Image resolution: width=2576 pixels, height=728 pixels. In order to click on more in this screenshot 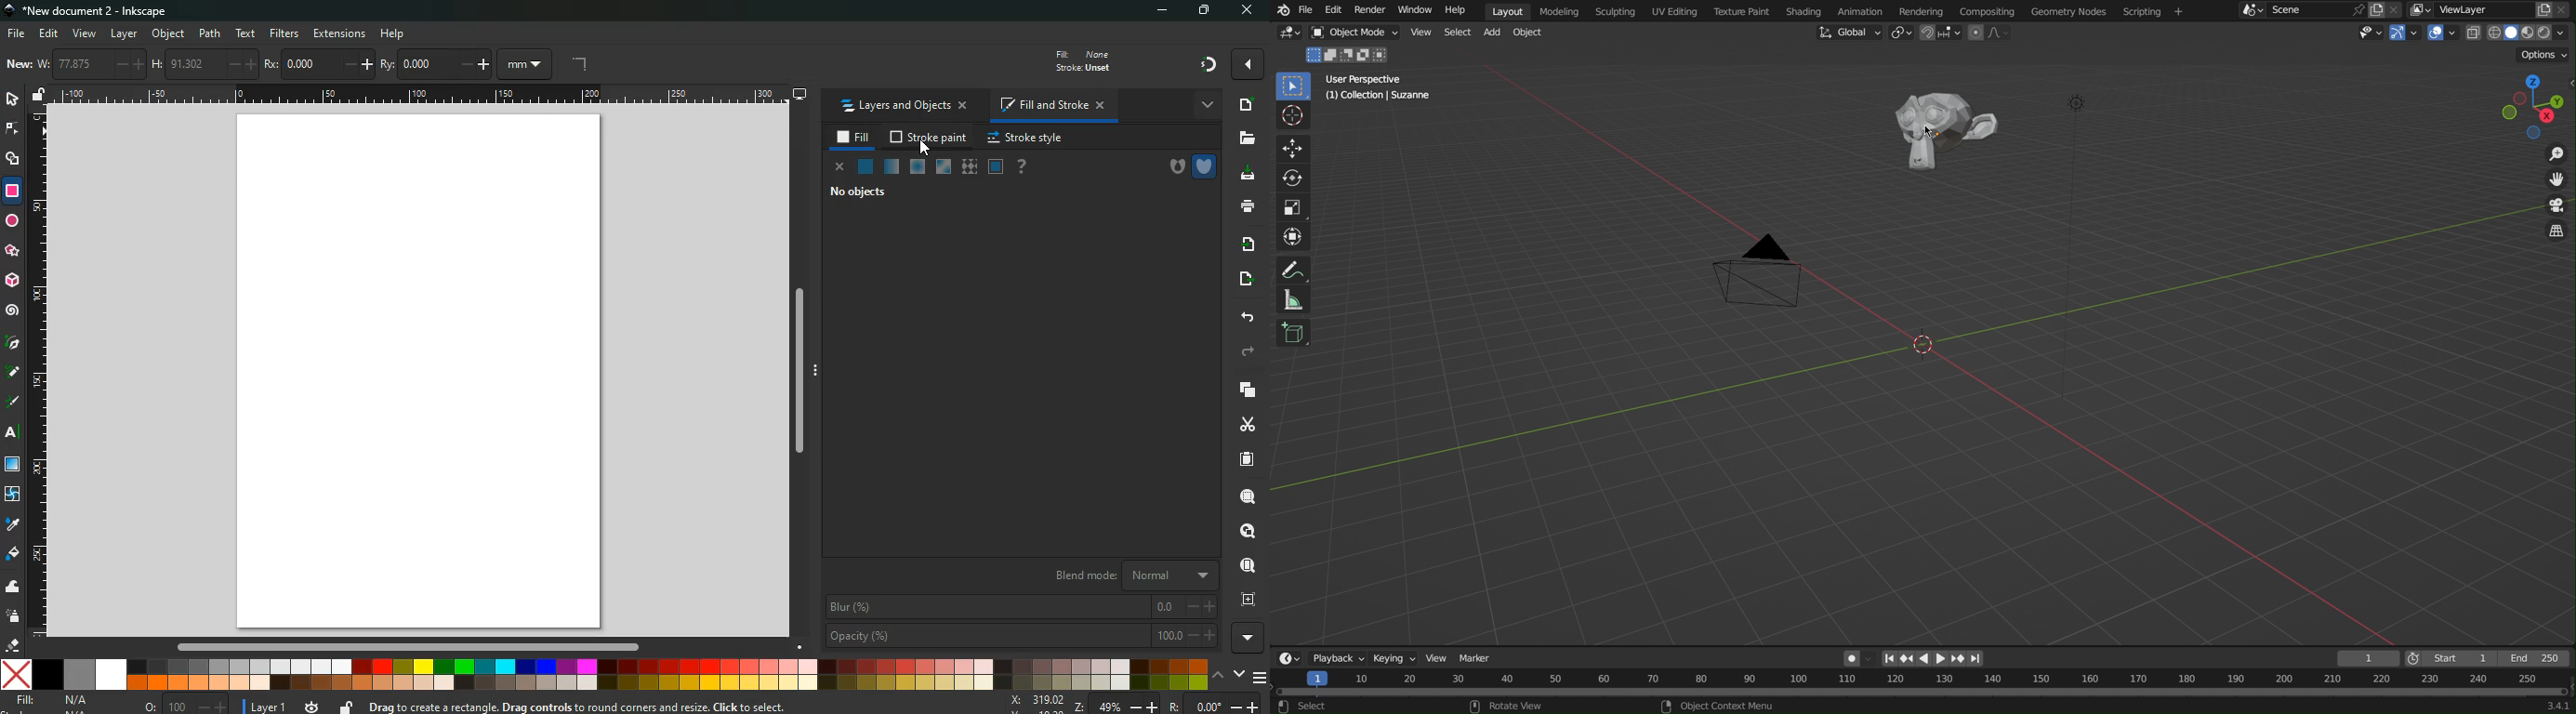, I will do `click(1249, 64)`.